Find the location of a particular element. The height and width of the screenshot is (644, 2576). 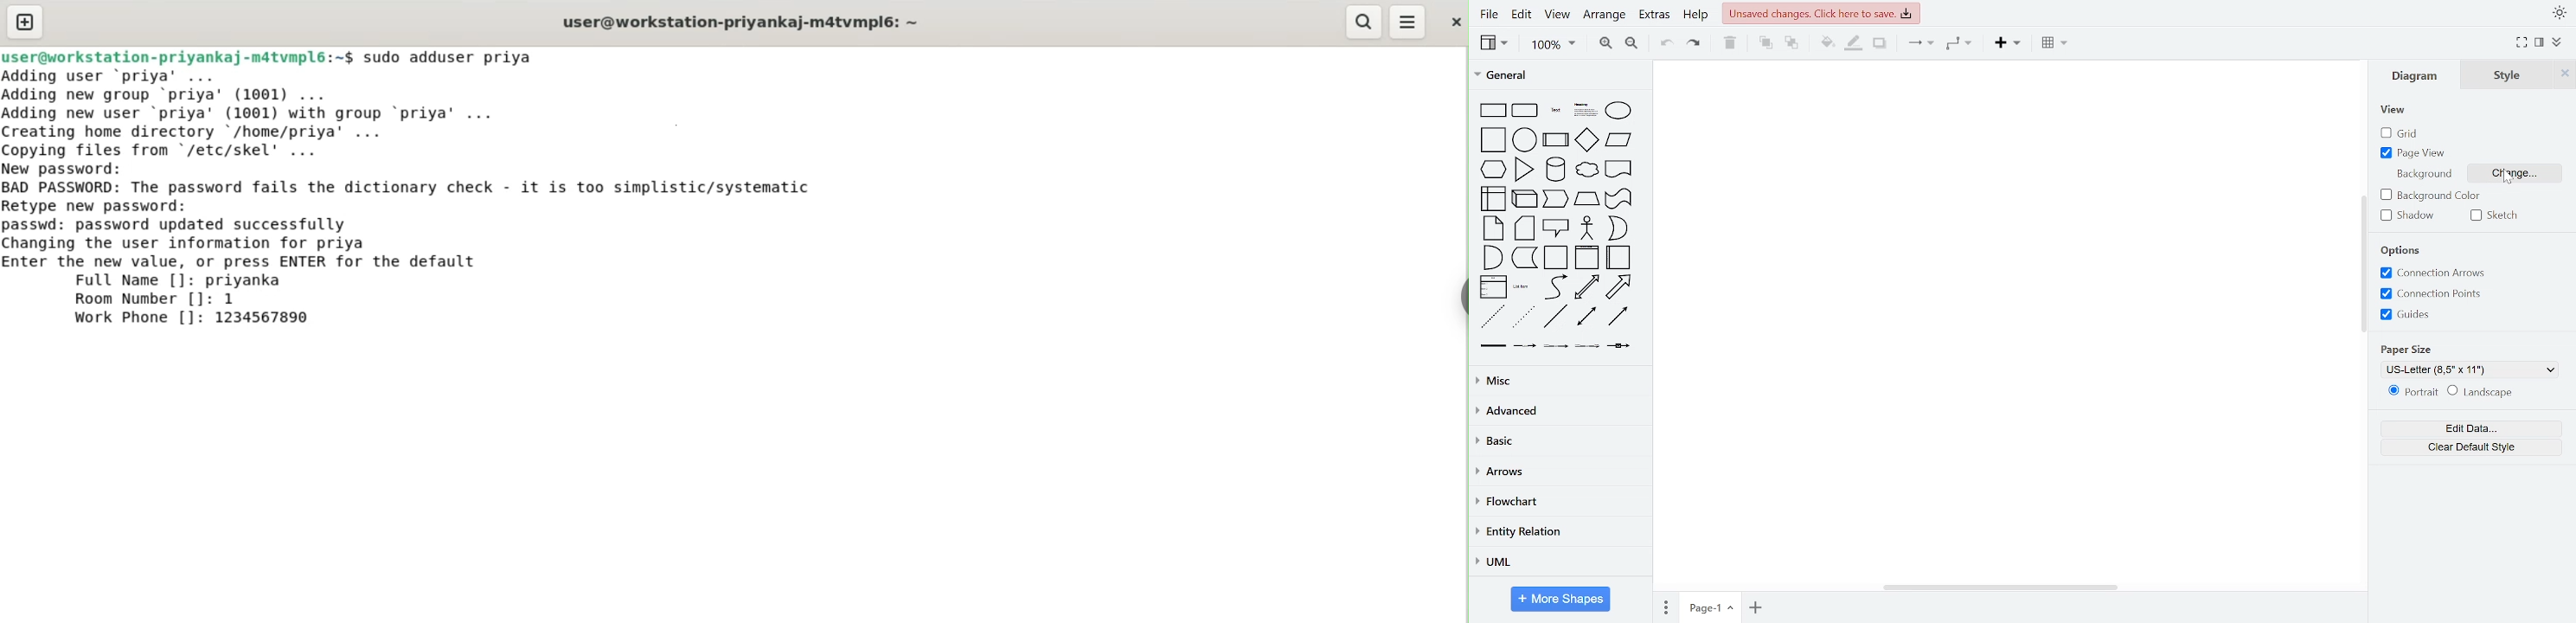

general shapes is located at coordinates (1618, 168).